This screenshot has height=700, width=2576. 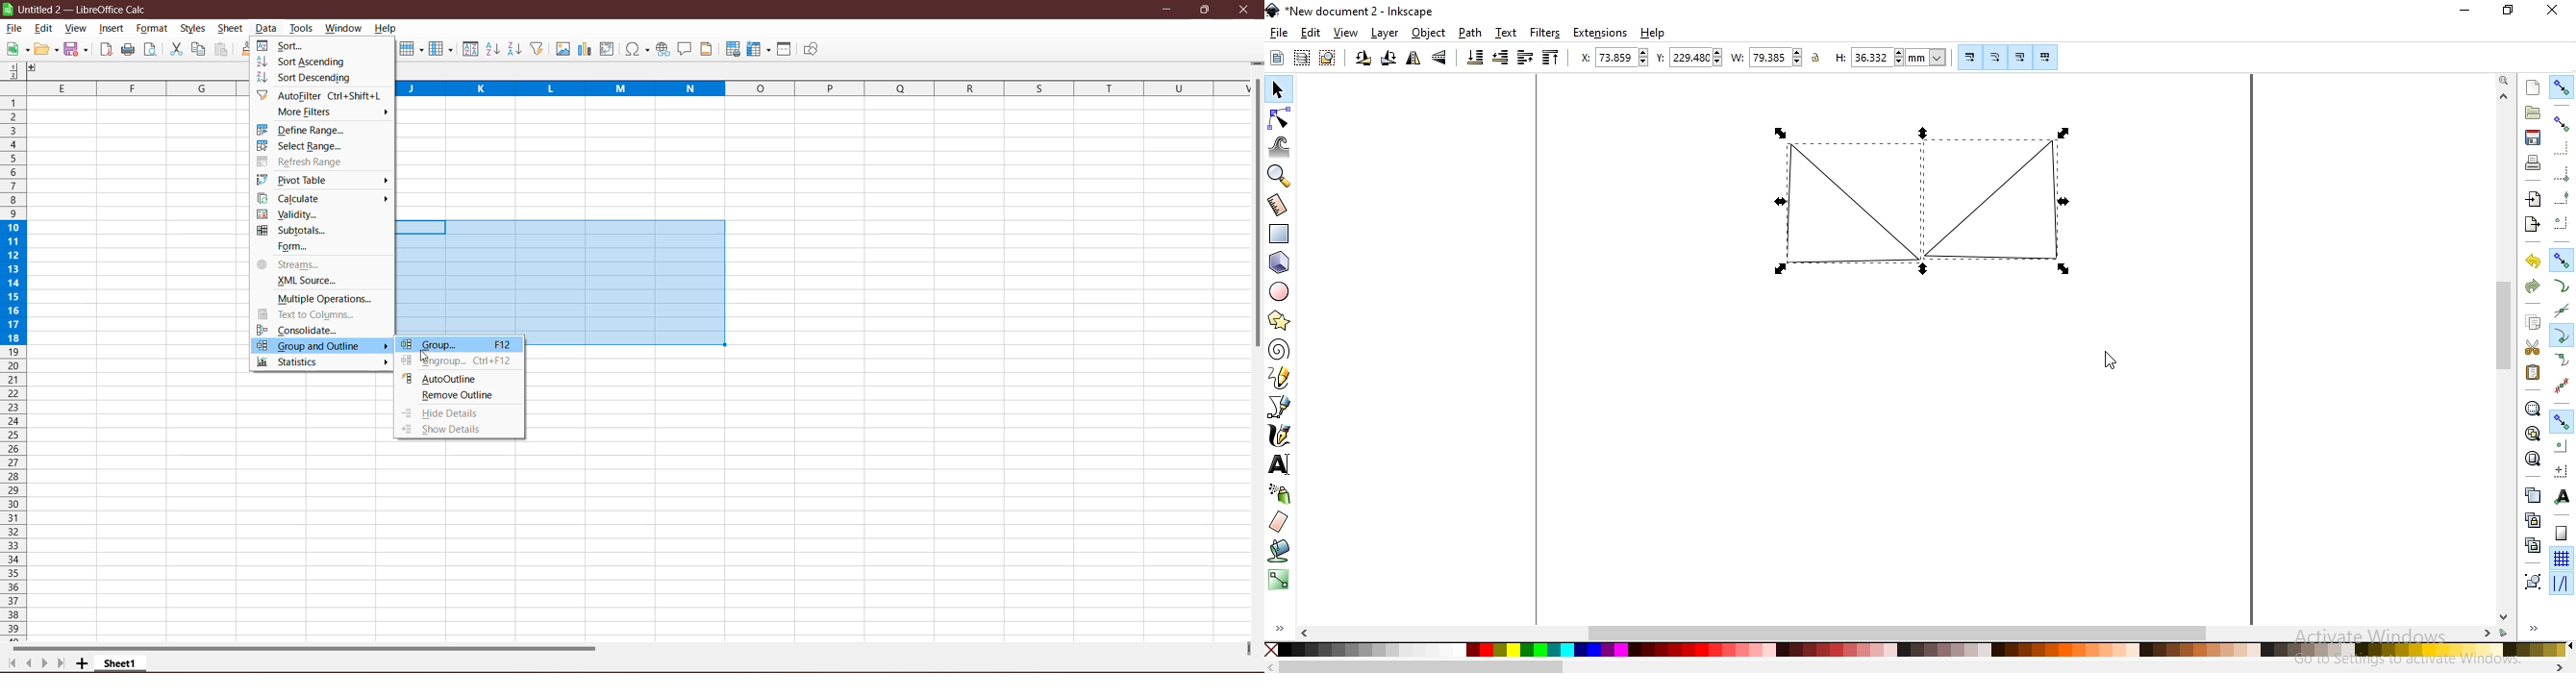 I want to click on Restore Down, so click(x=1204, y=9).